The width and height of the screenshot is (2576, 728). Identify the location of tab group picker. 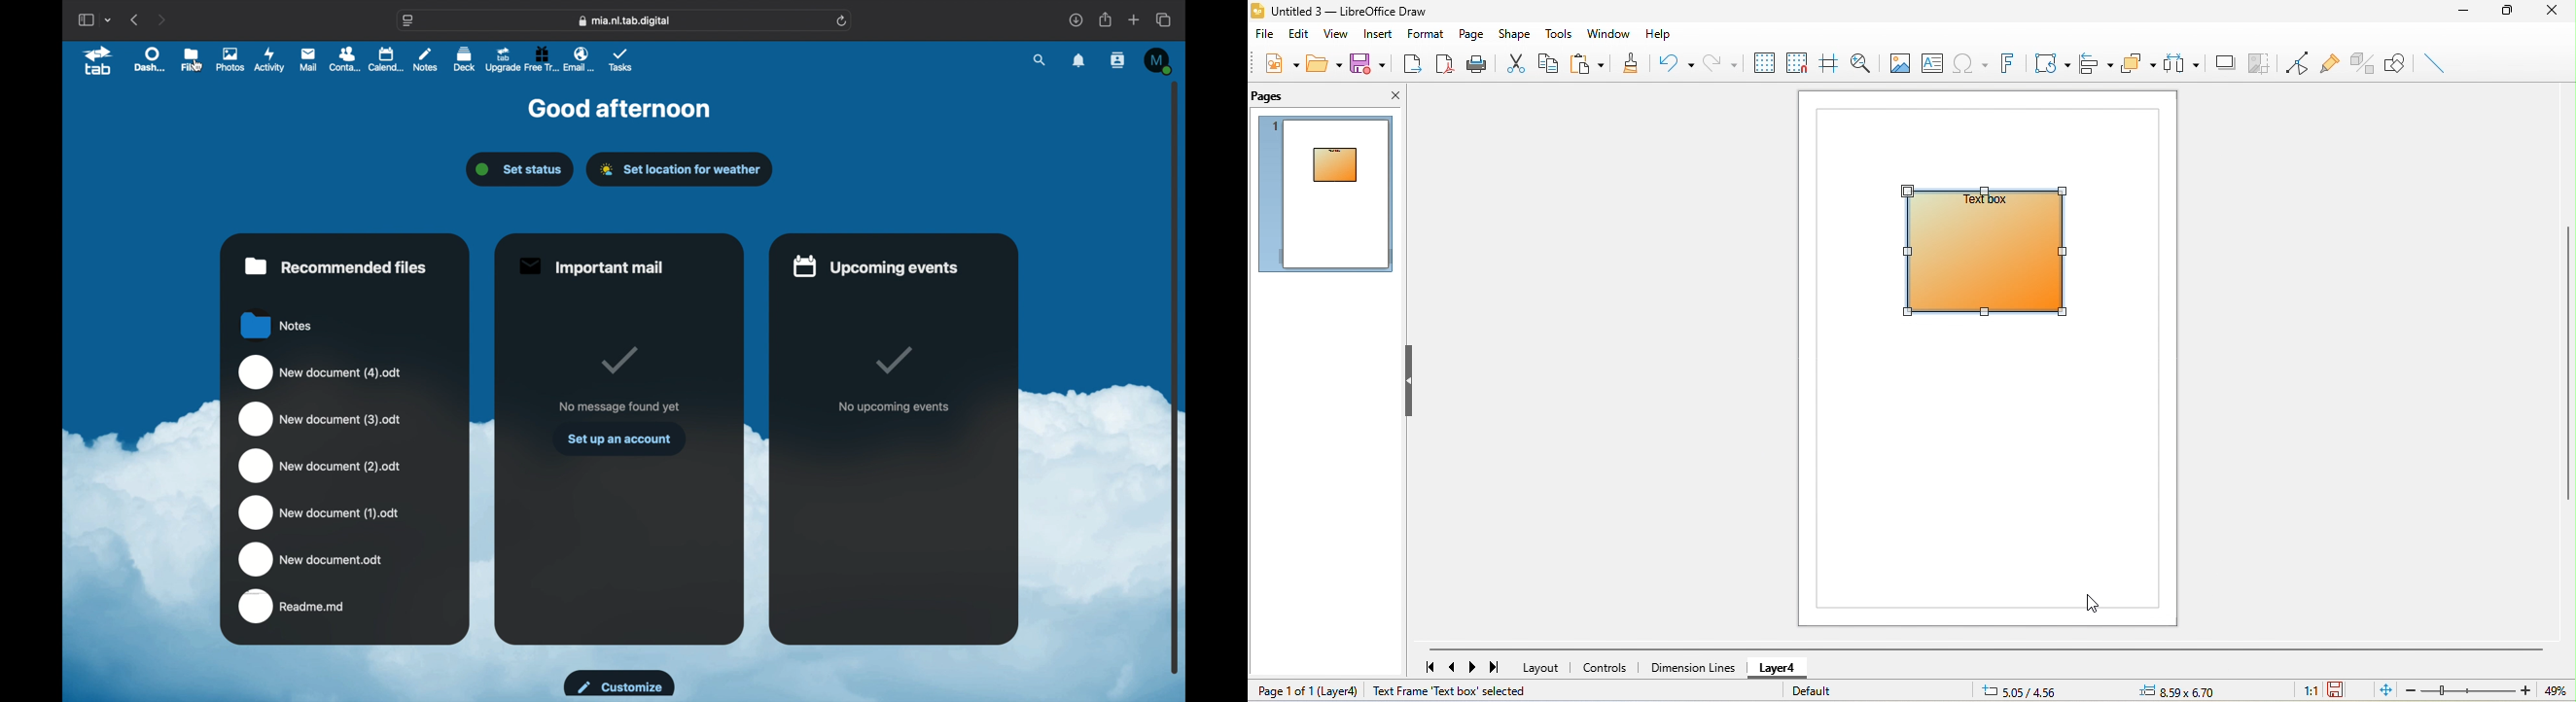
(109, 20).